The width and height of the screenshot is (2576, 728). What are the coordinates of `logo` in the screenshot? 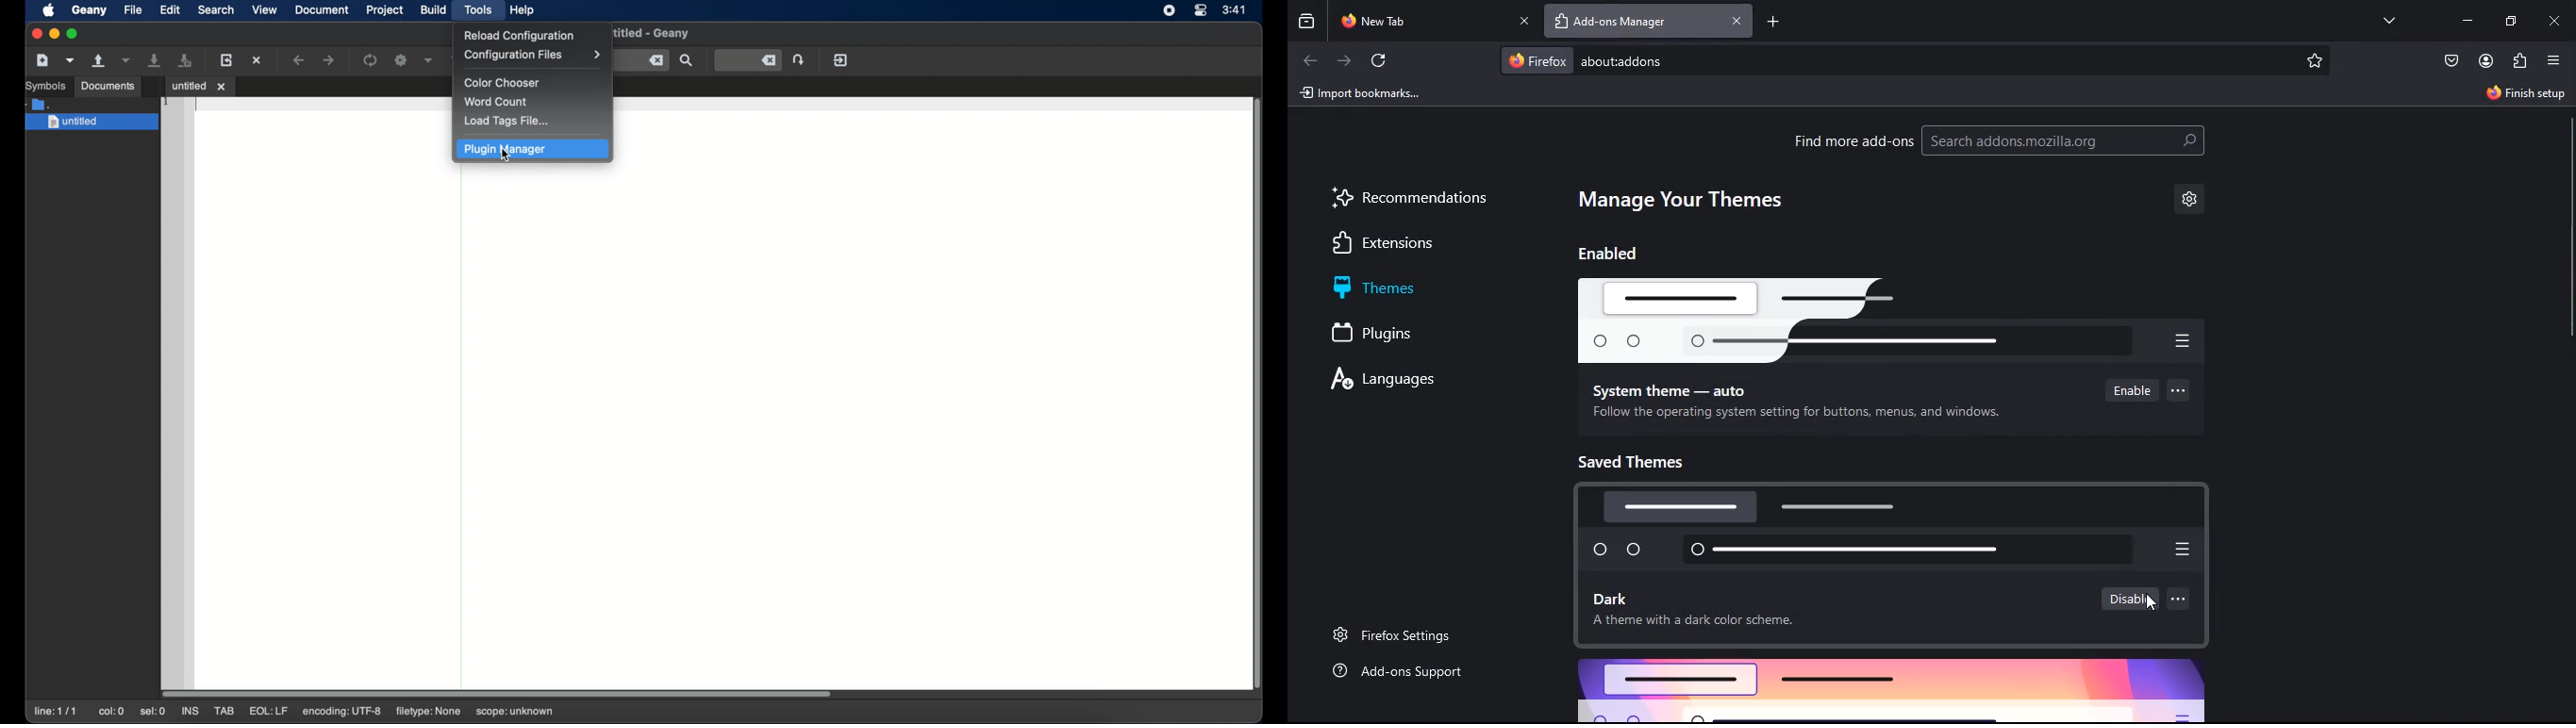 It's located at (1891, 530).